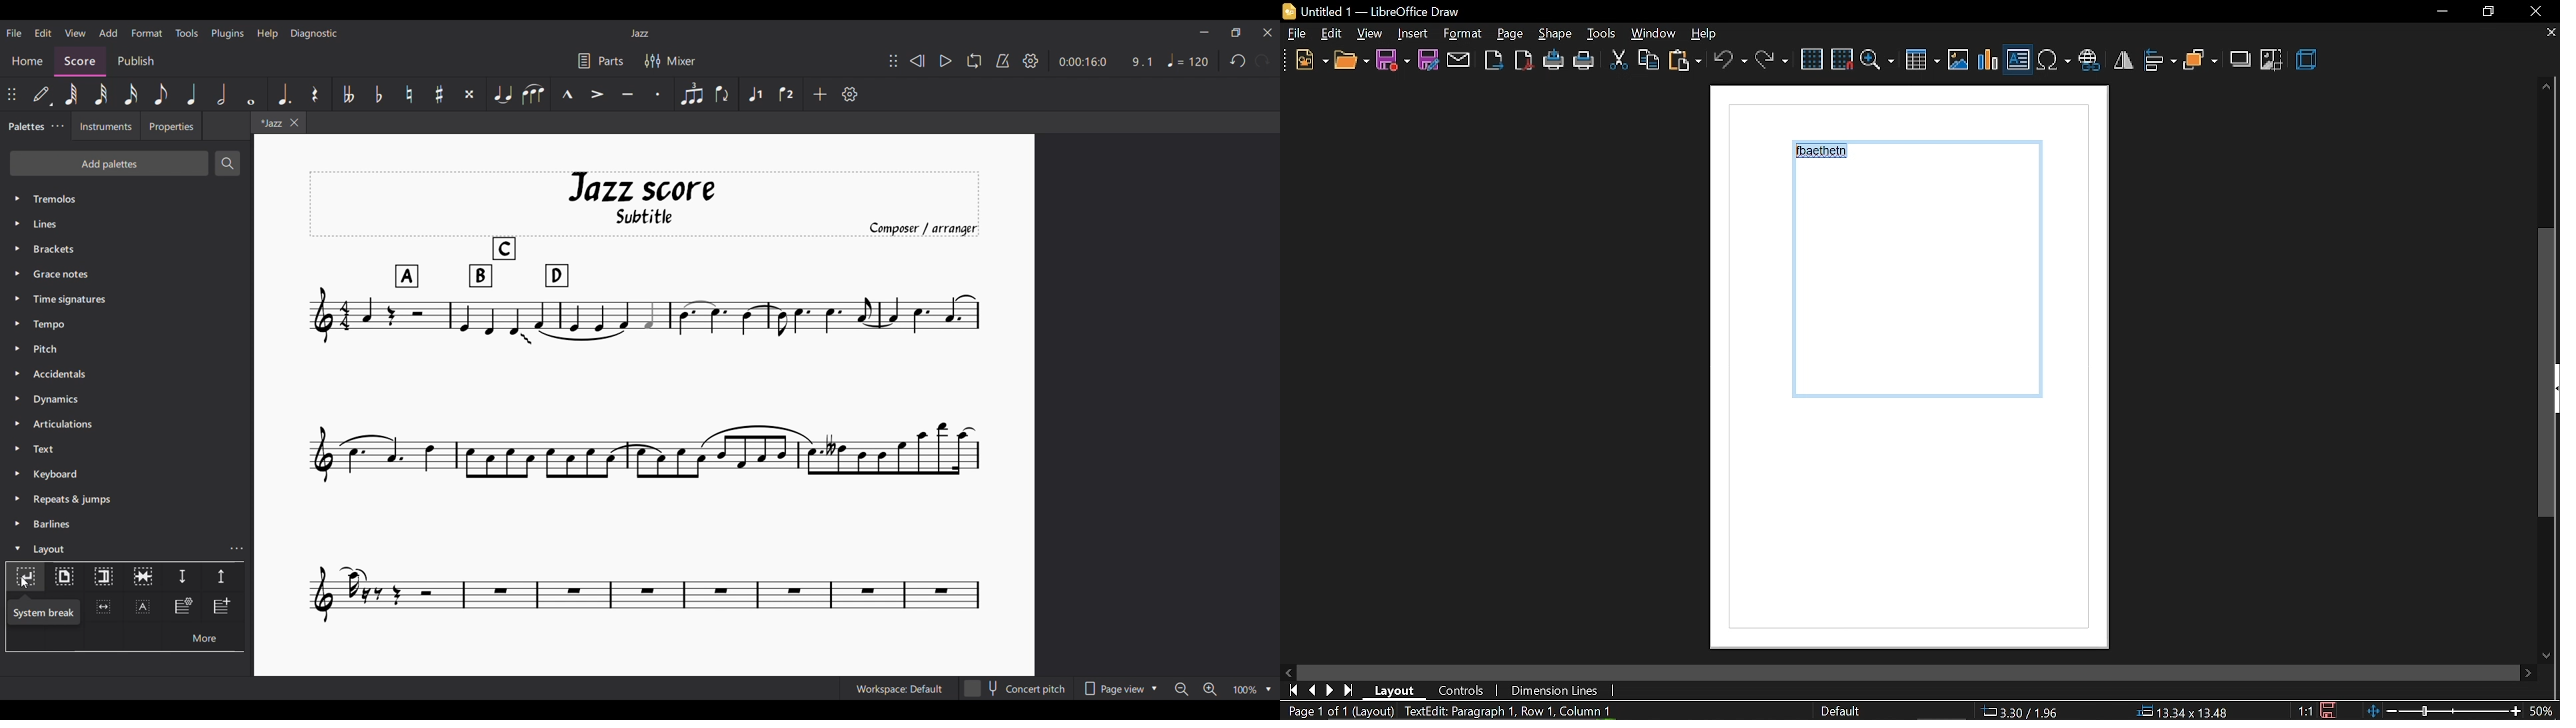  I want to click on Brackets, so click(127, 249).